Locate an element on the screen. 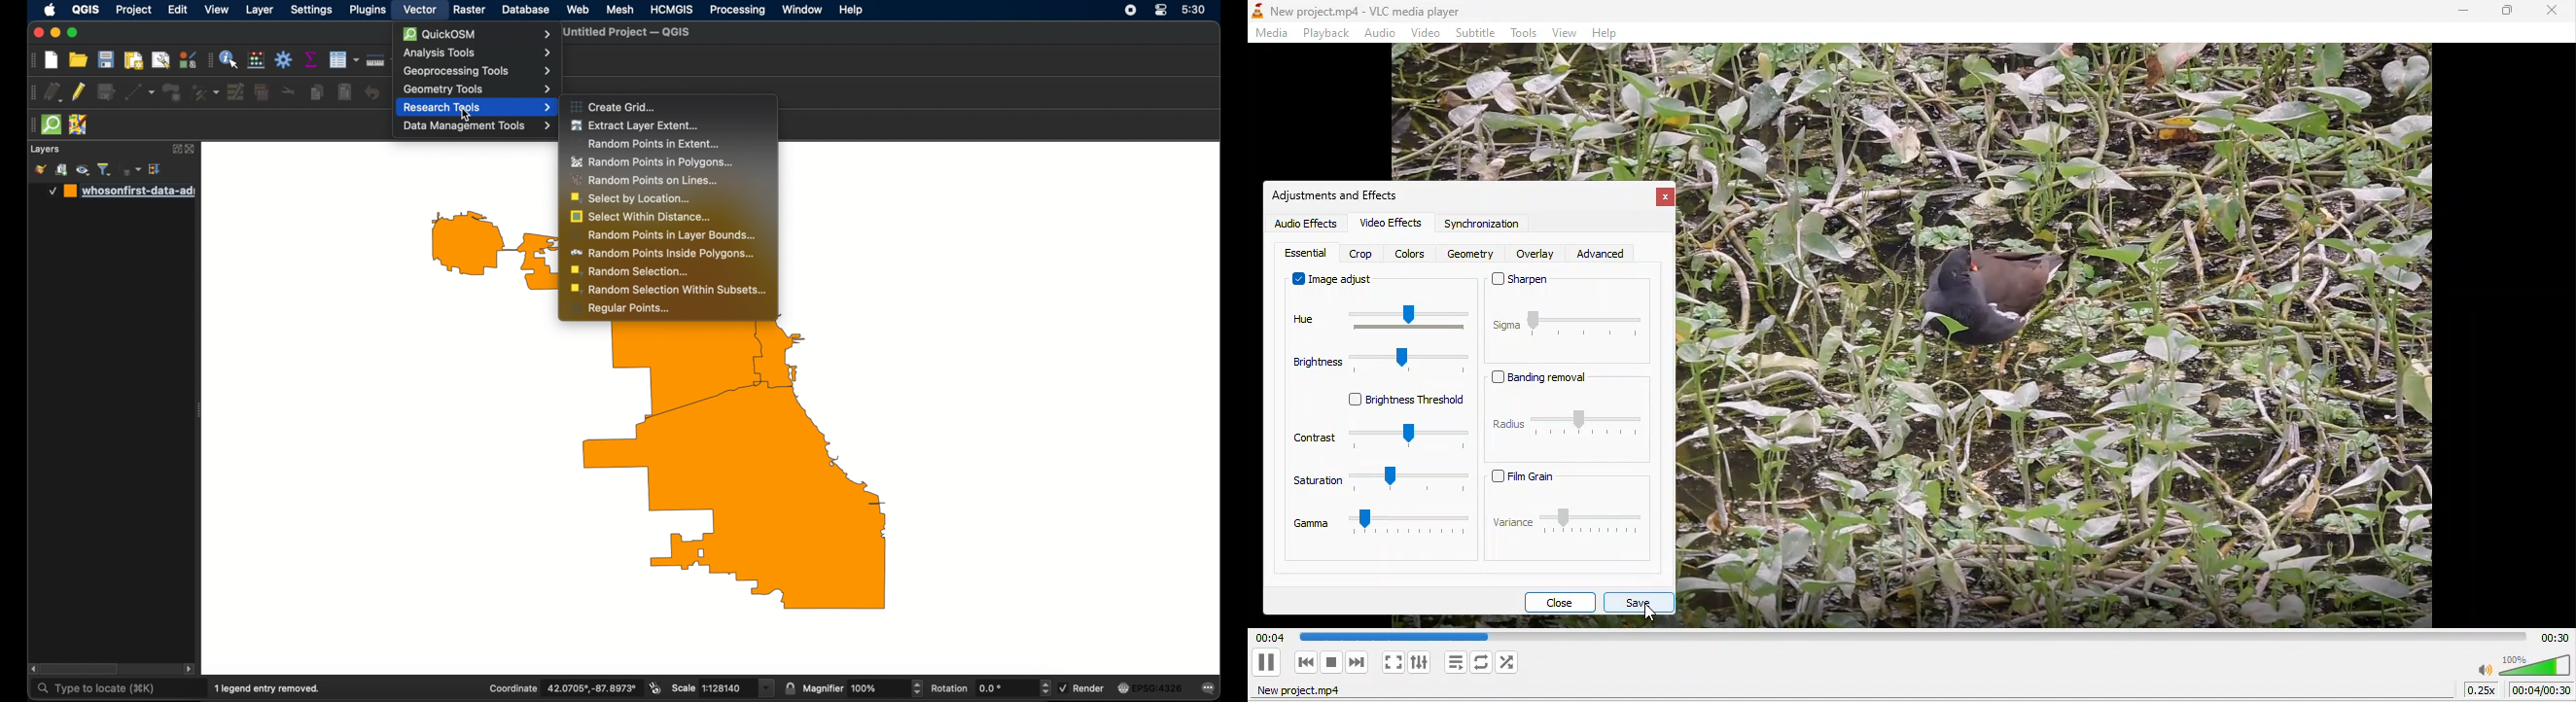  undo is located at coordinates (373, 93).